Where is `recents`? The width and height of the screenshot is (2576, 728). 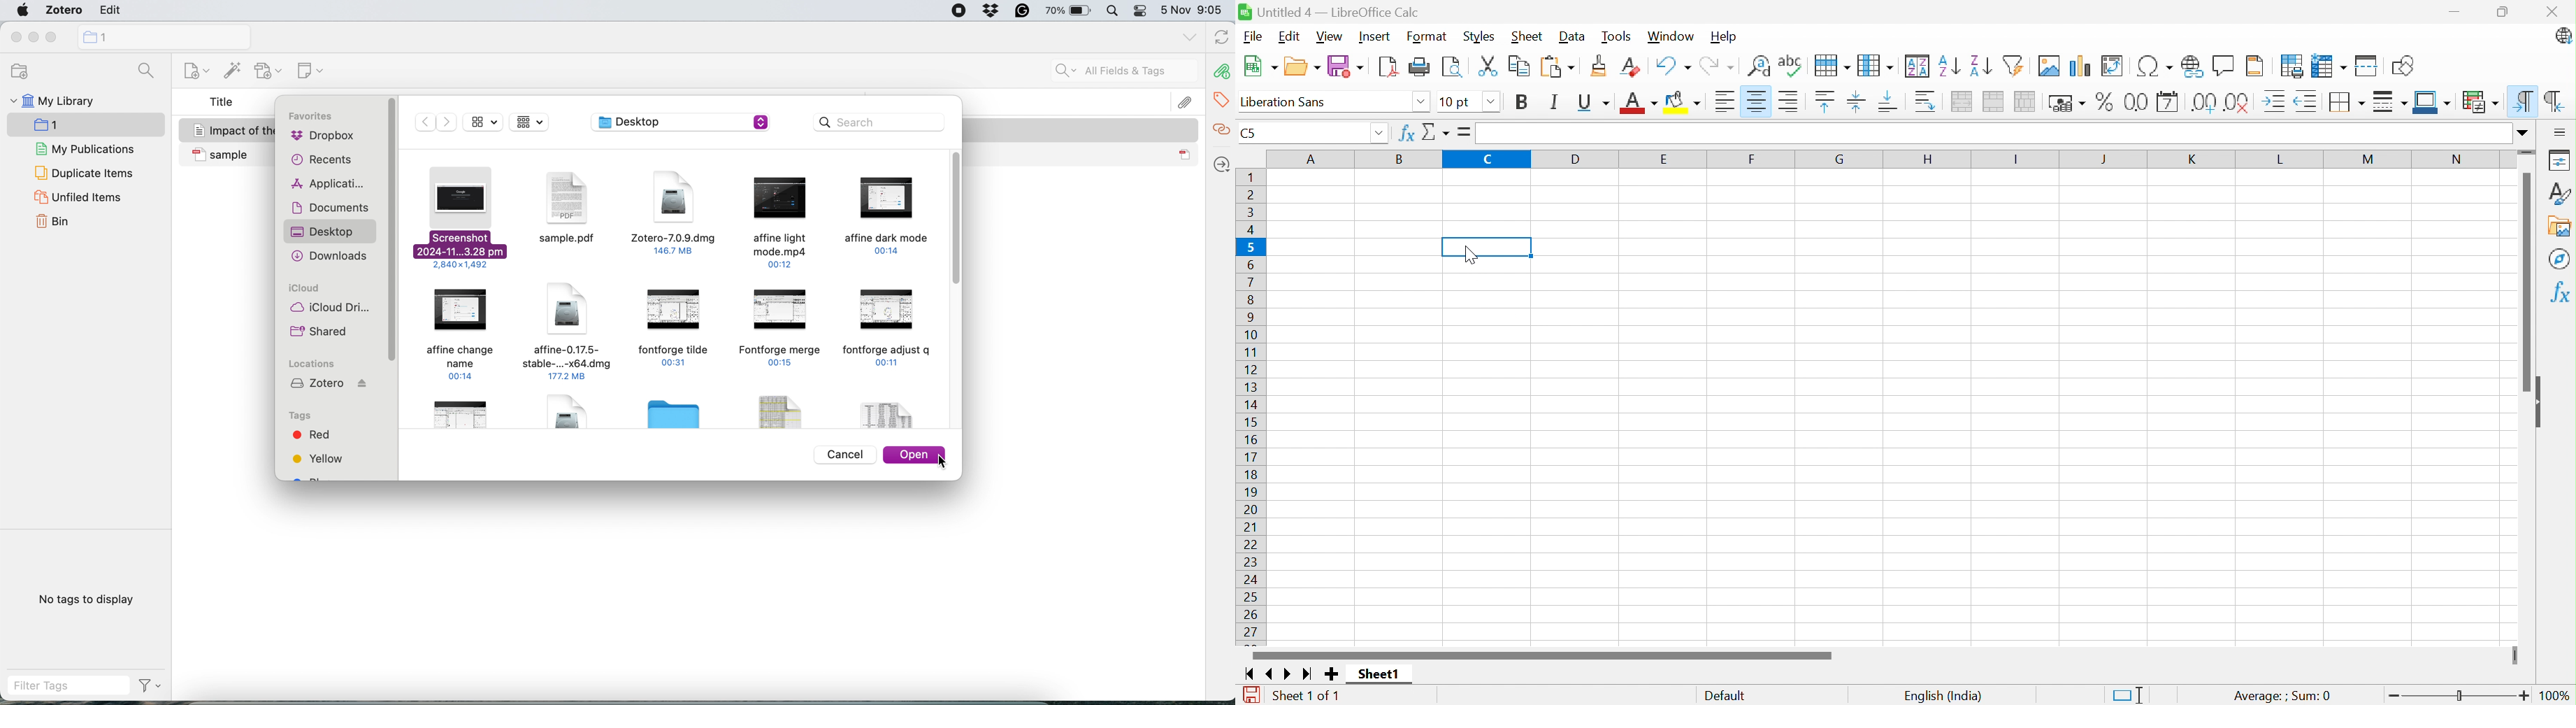
recents is located at coordinates (321, 161).